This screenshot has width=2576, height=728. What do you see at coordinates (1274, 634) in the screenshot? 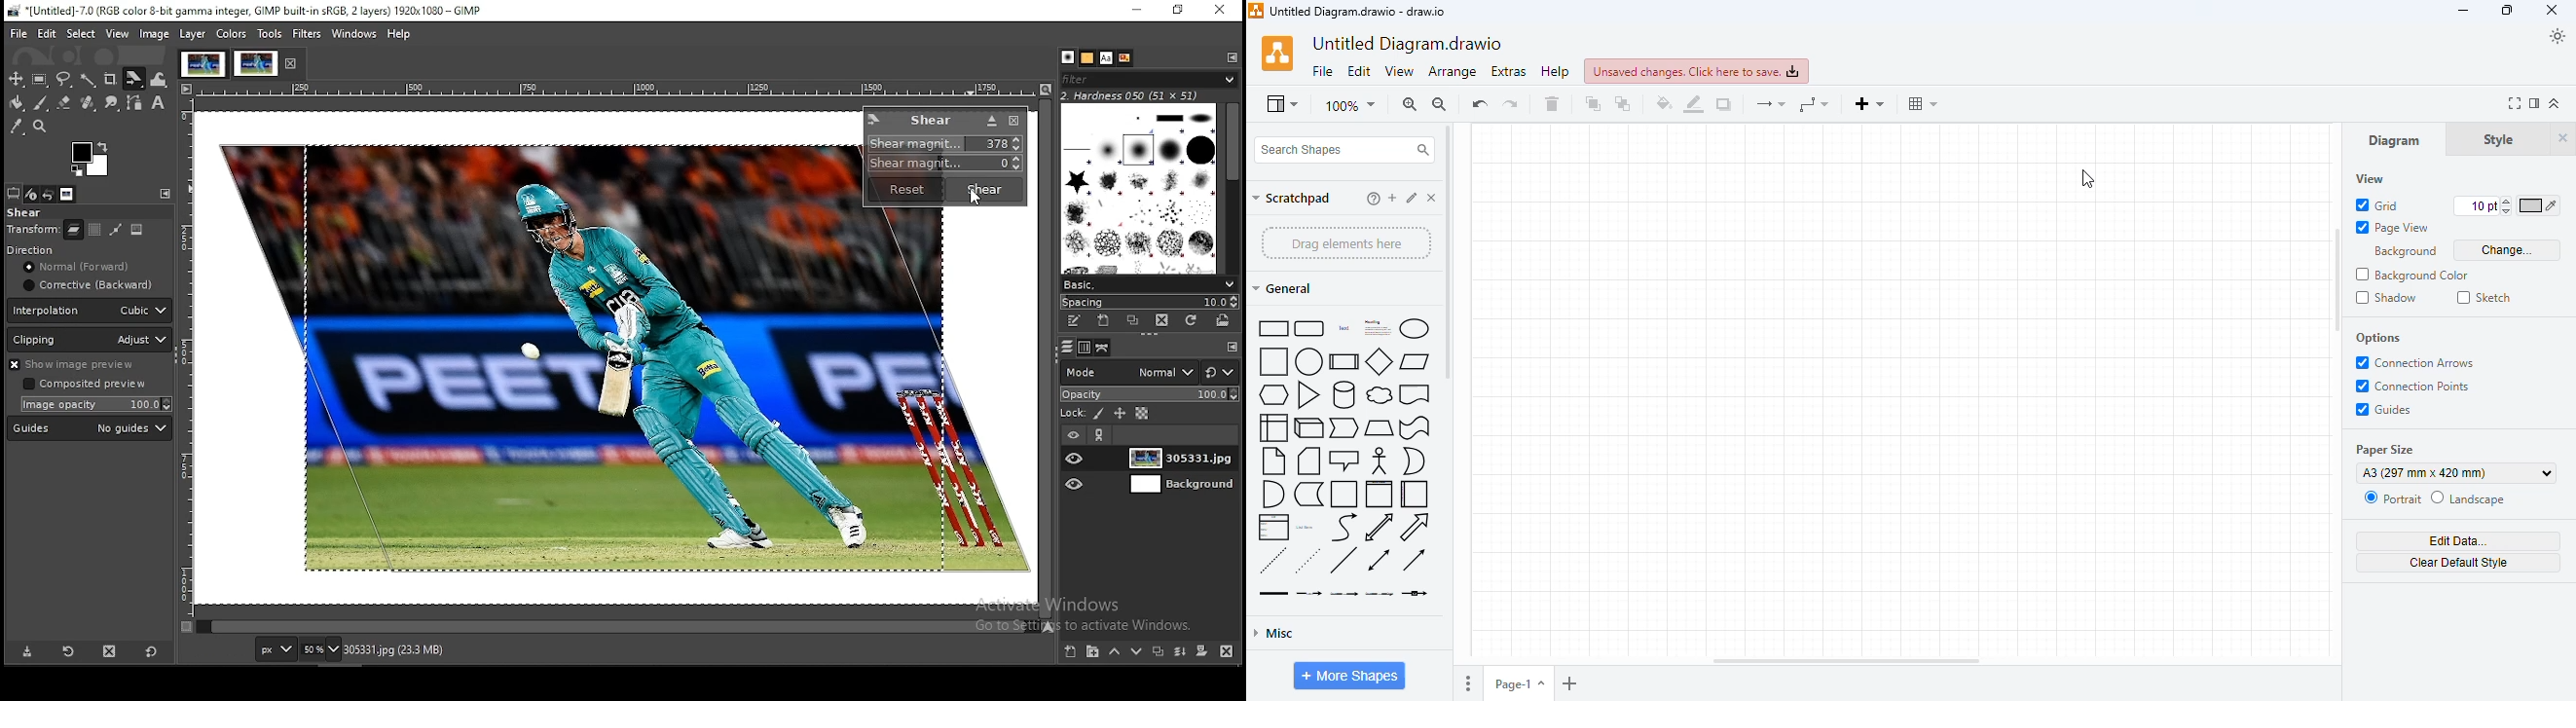
I see `misc` at bounding box center [1274, 634].